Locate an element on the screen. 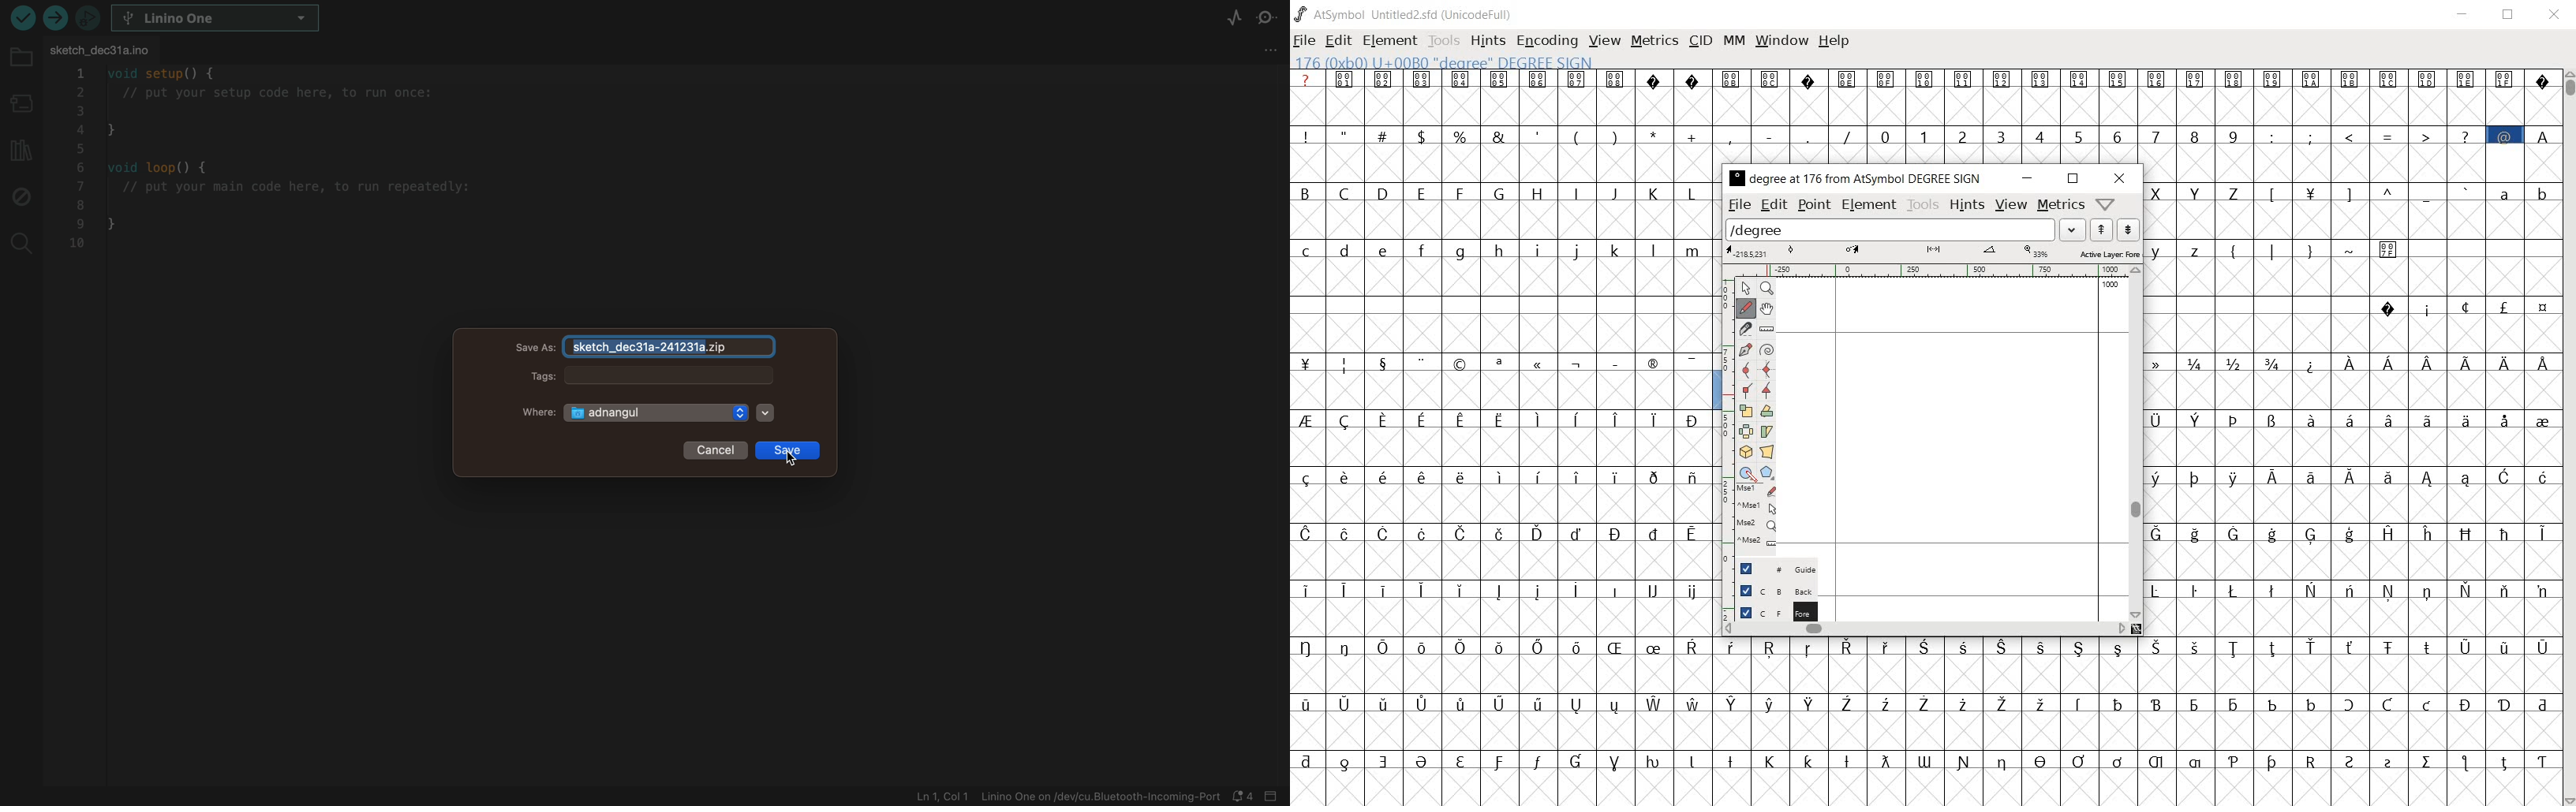 The image size is (2576, 812). file is located at coordinates (1304, 42).